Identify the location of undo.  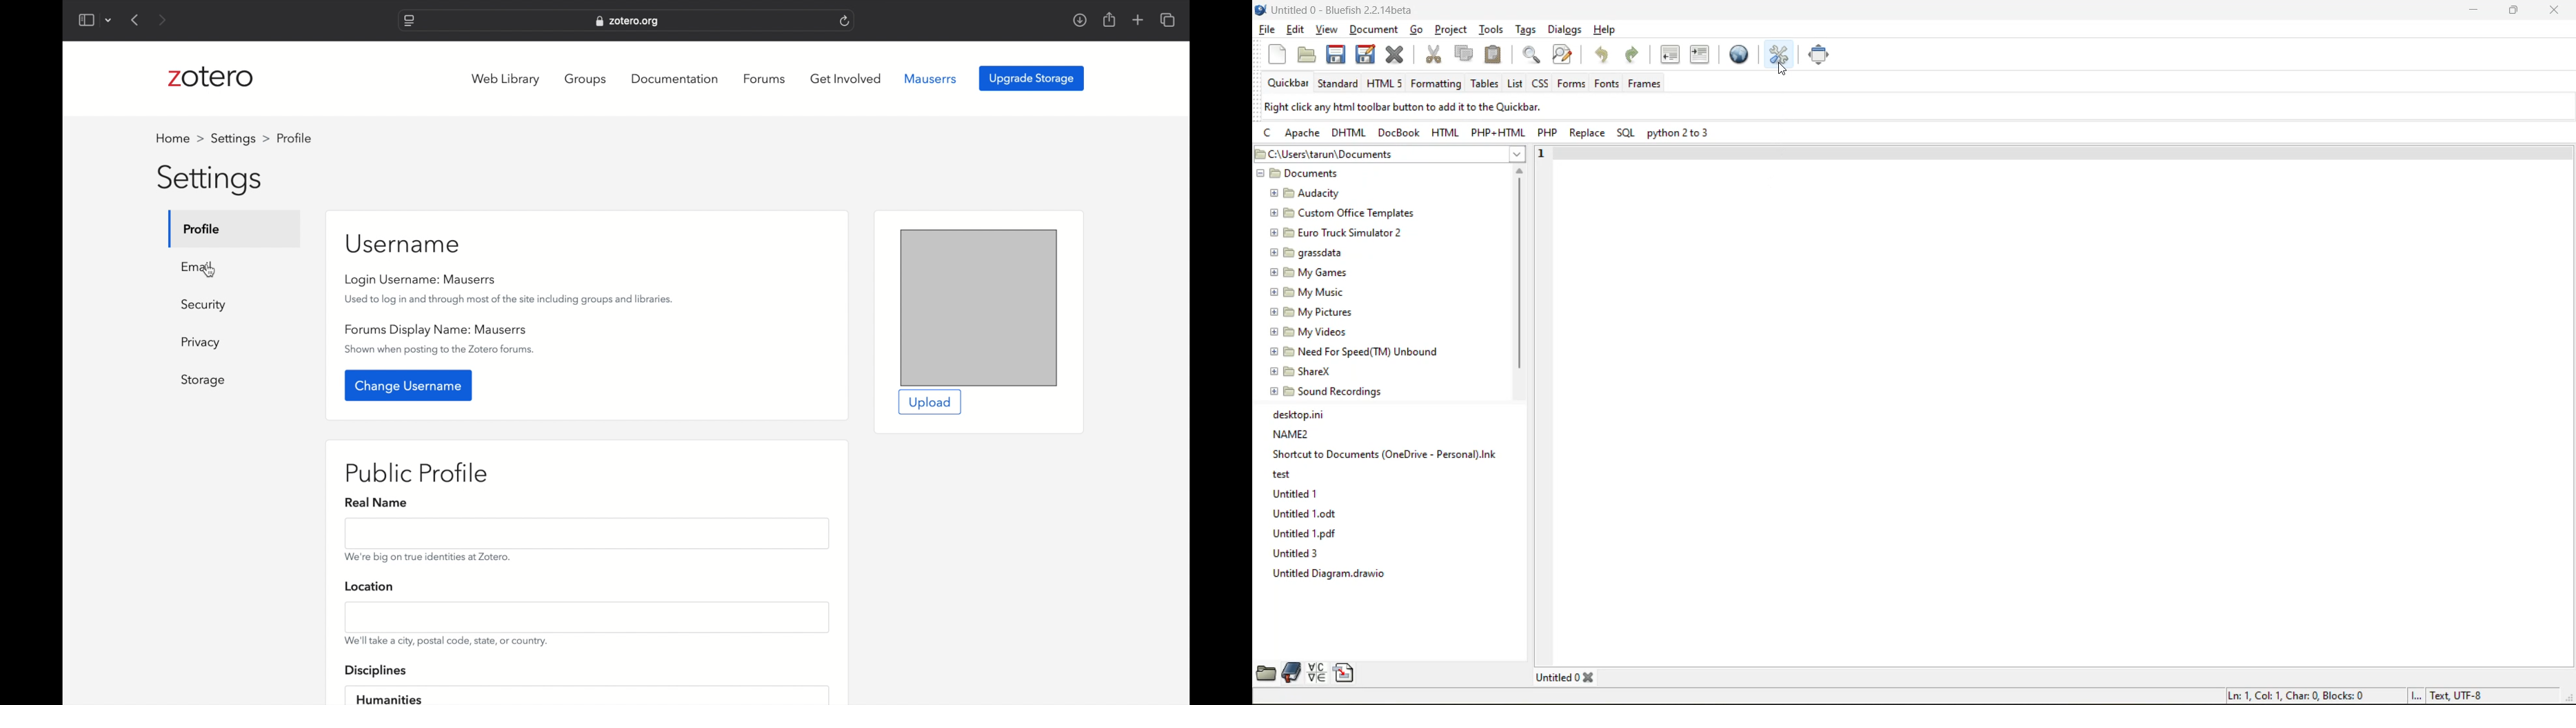
(1606, 55).